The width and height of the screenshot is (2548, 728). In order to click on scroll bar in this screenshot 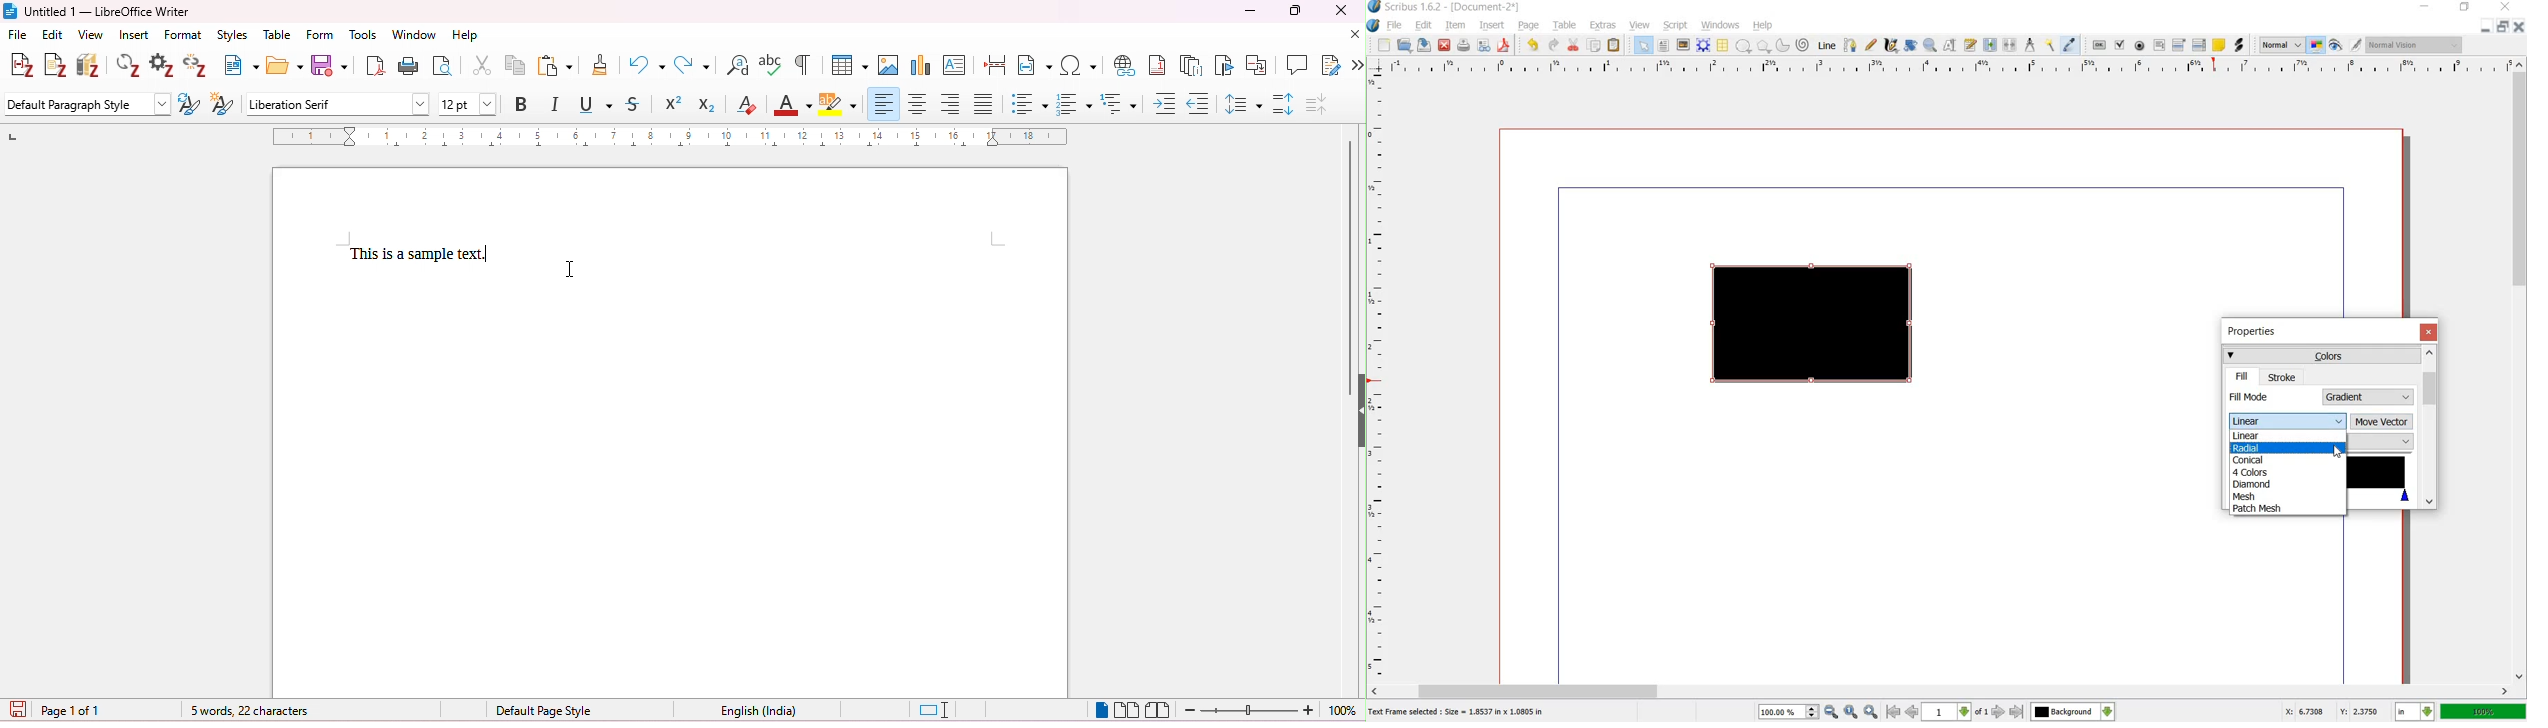, I will do `click(1941, 690)`.